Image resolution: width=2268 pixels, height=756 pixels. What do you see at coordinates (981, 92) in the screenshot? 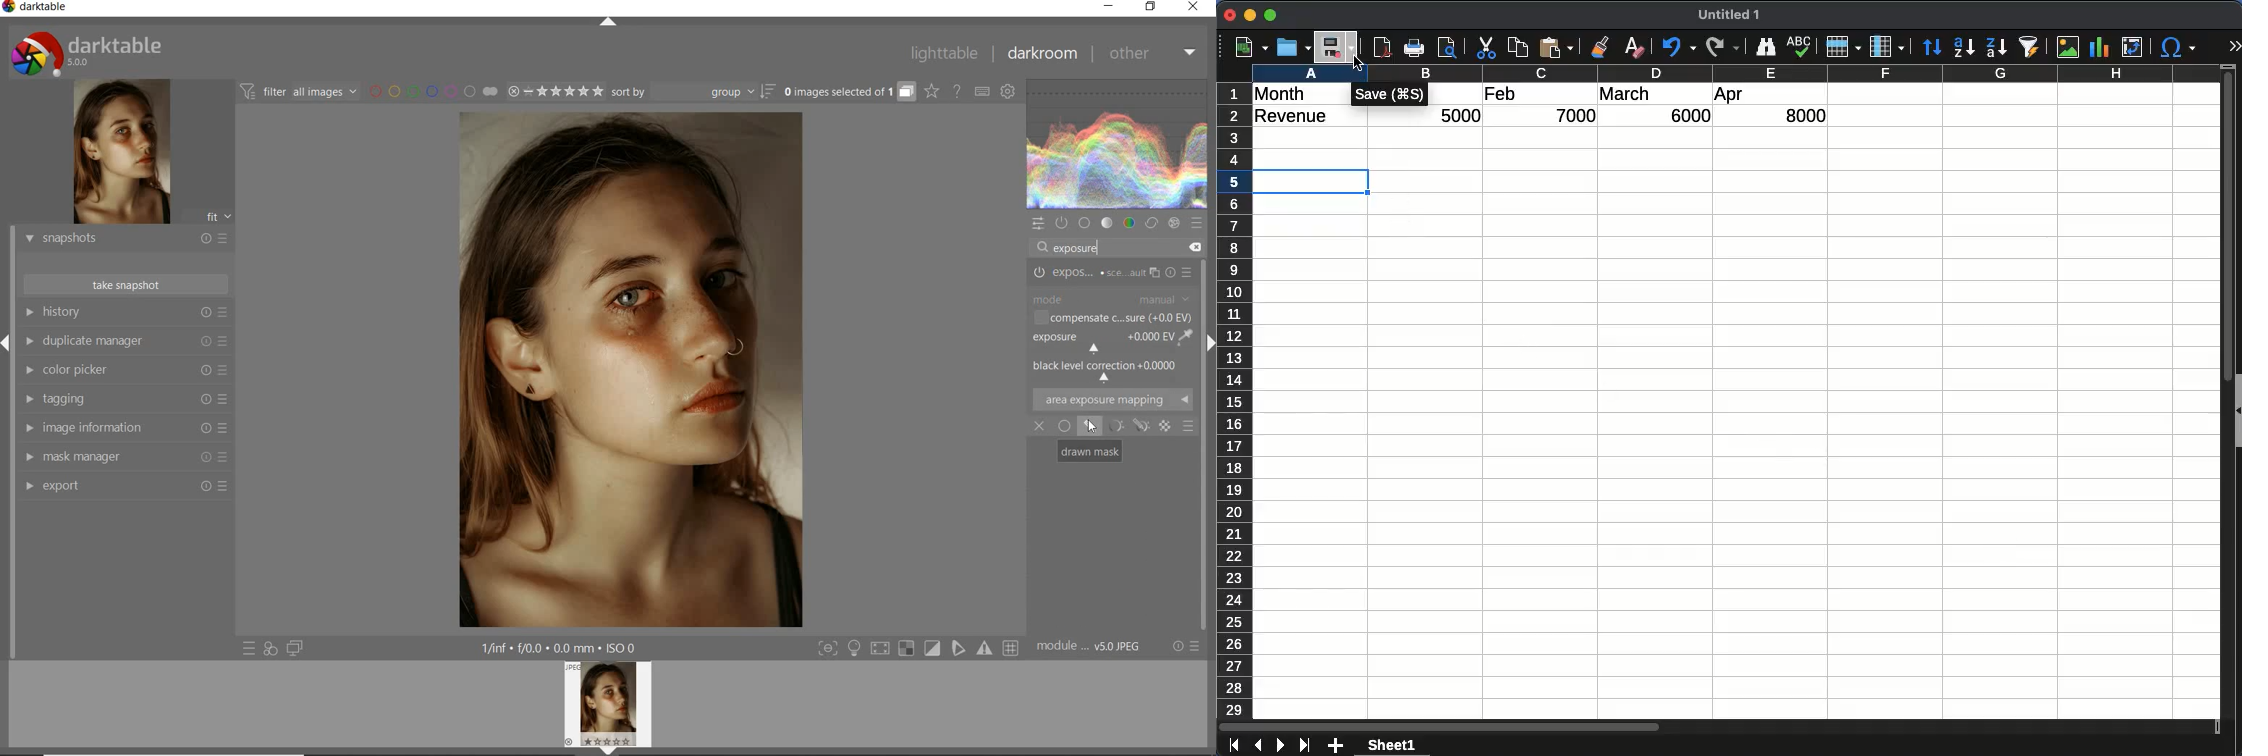
I see `set keyboard shortcuts` at bounding box center [981, 92].